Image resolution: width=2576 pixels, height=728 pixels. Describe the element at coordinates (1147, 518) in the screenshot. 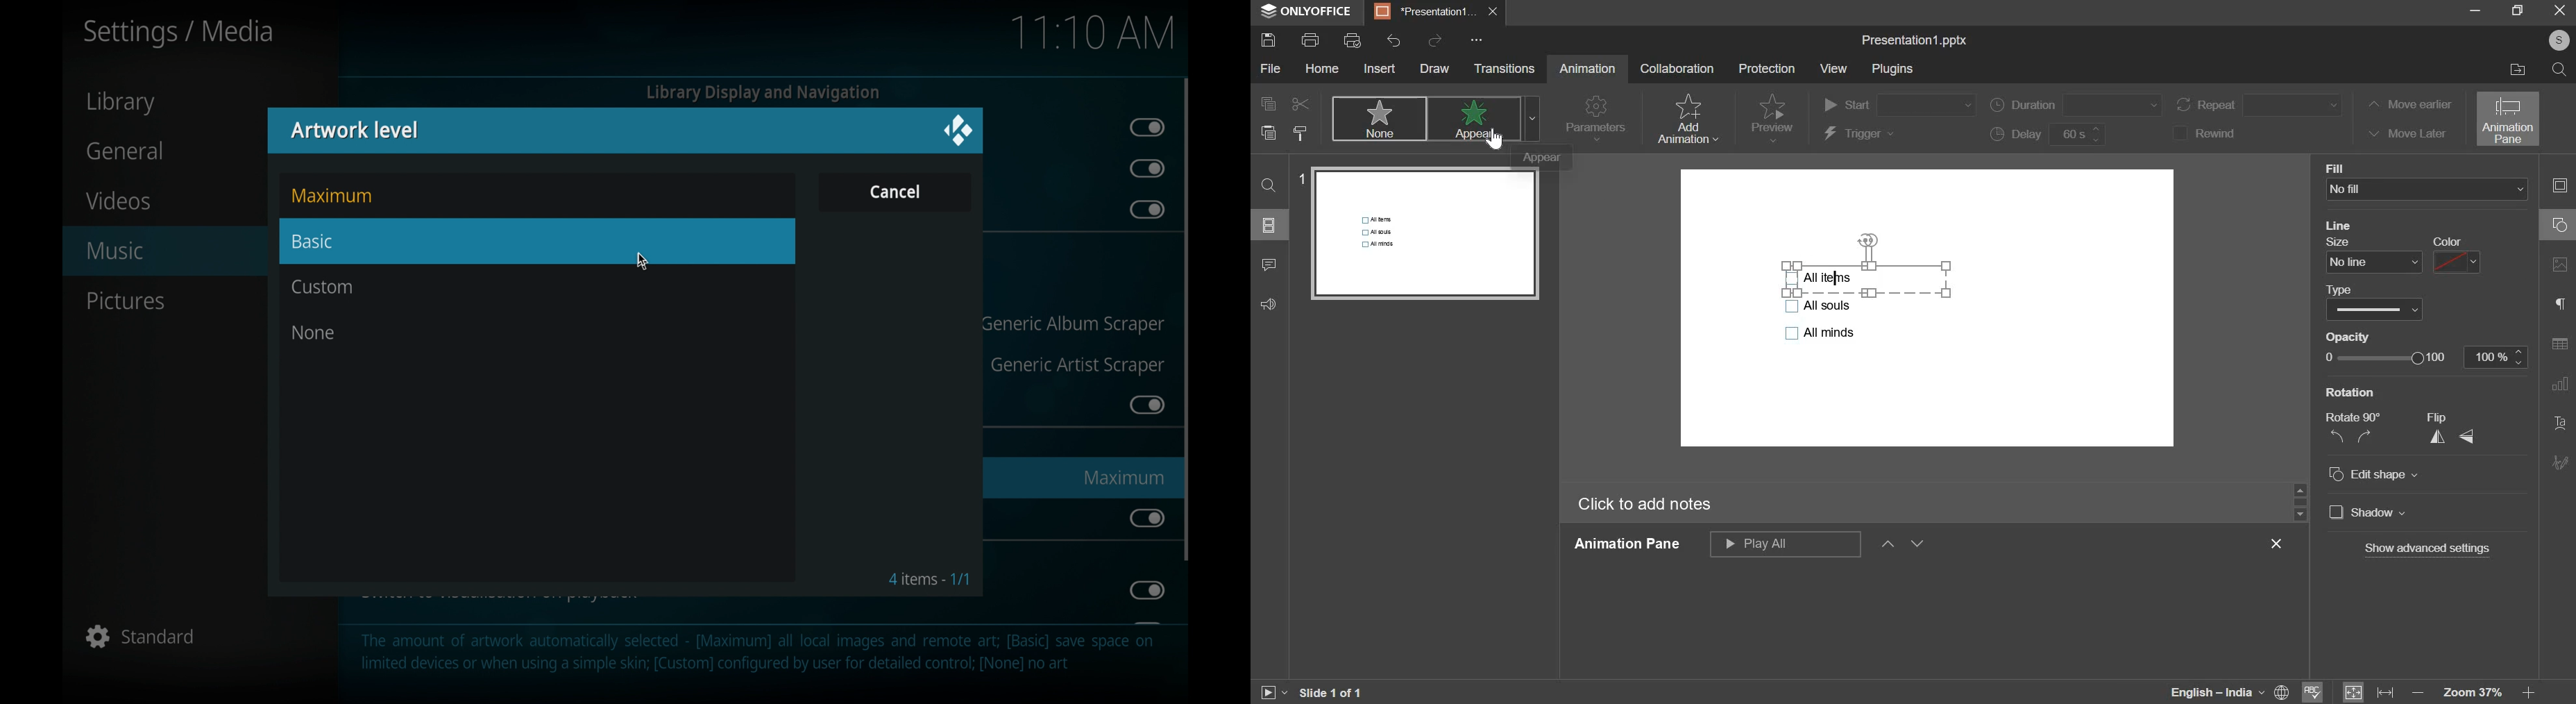

I see `toggle button` at that location.